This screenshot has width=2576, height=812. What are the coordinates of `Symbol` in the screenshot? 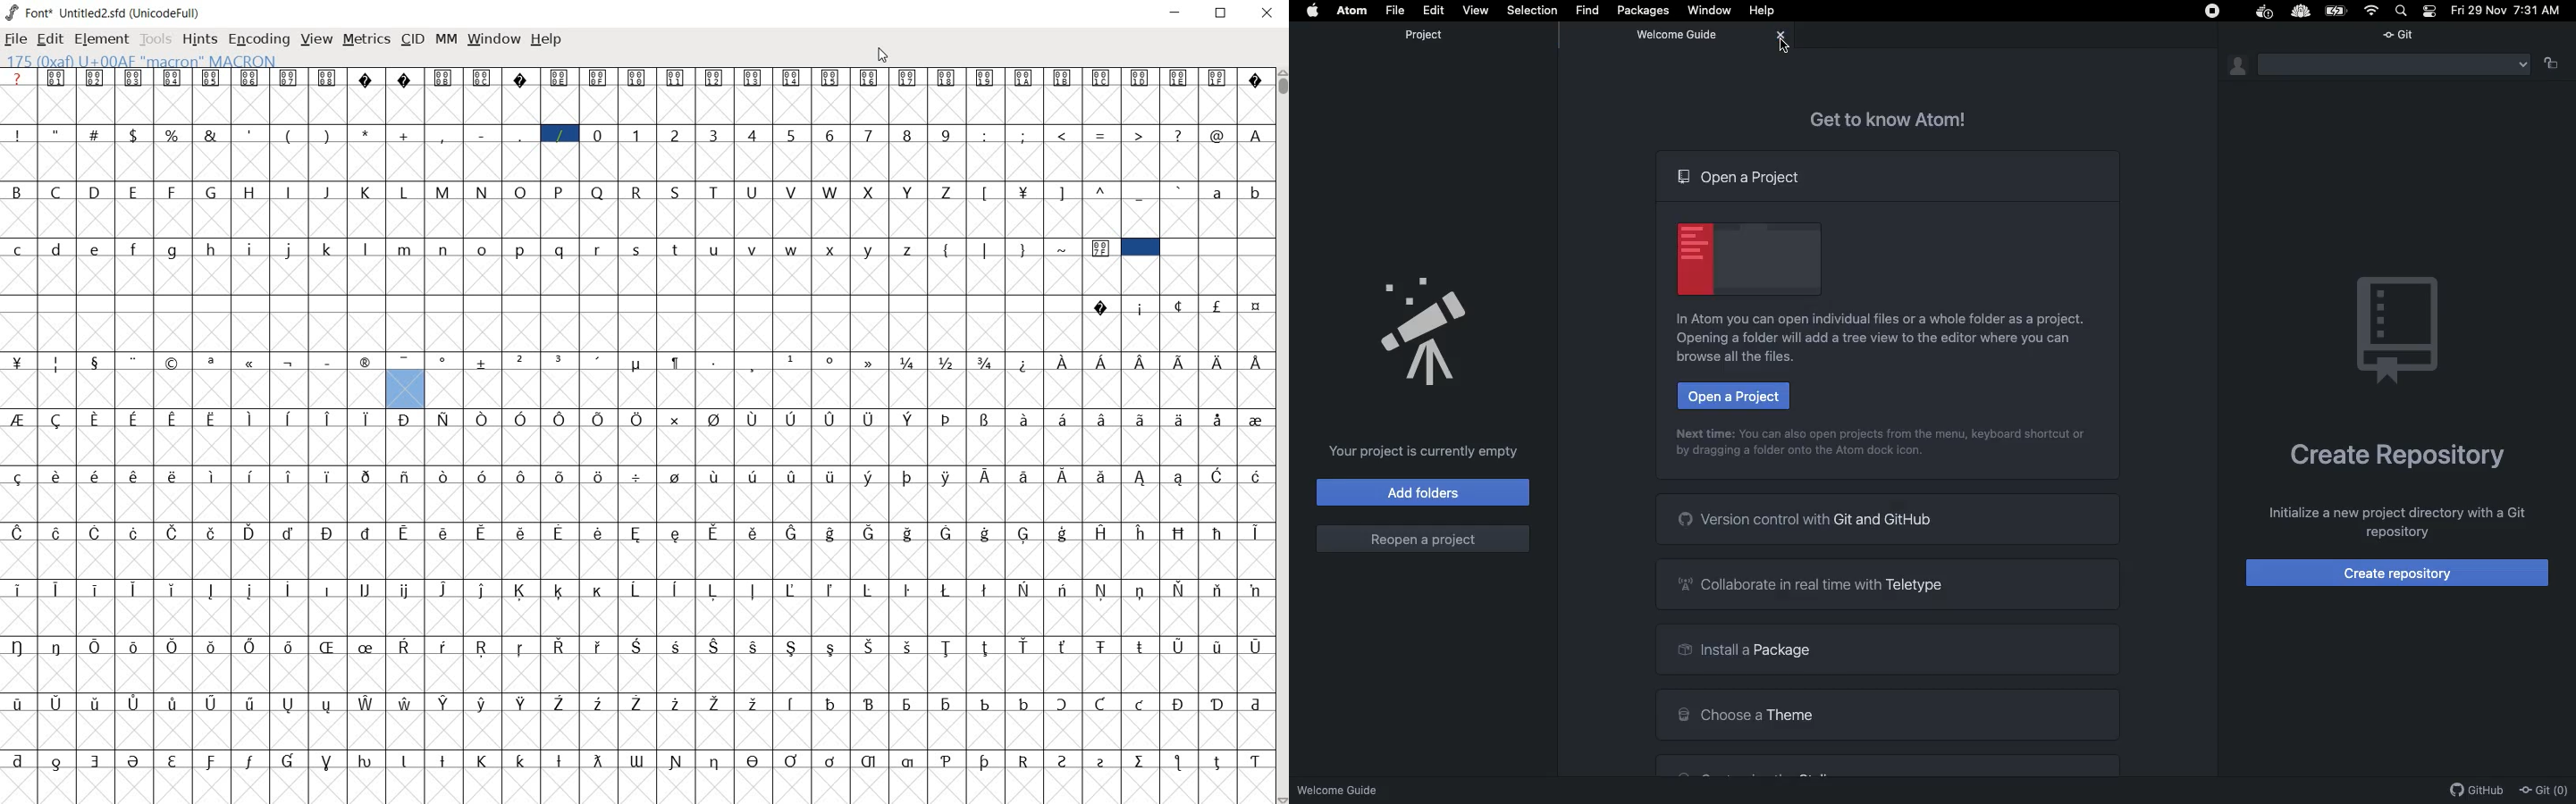 It's located at (947, 757).